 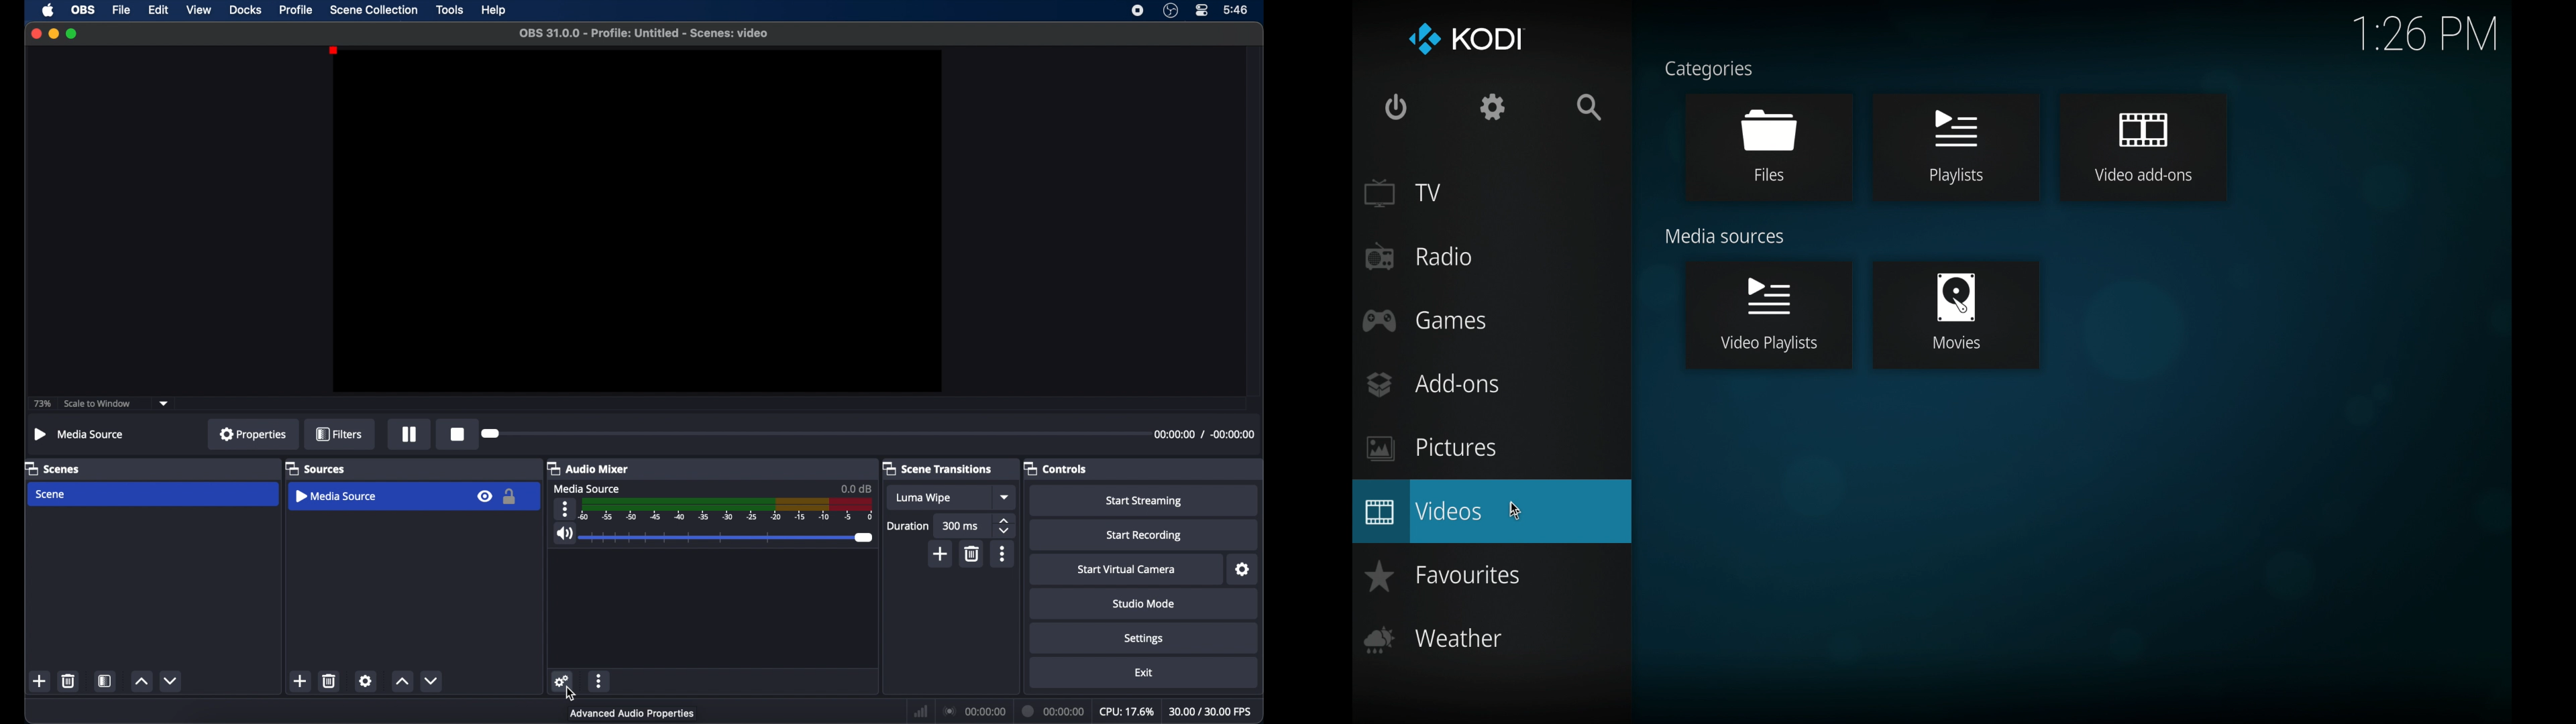 What do you see at coordinates (508, 497) in the screenshot?
I see `lock` at bounding box center [508, 497].